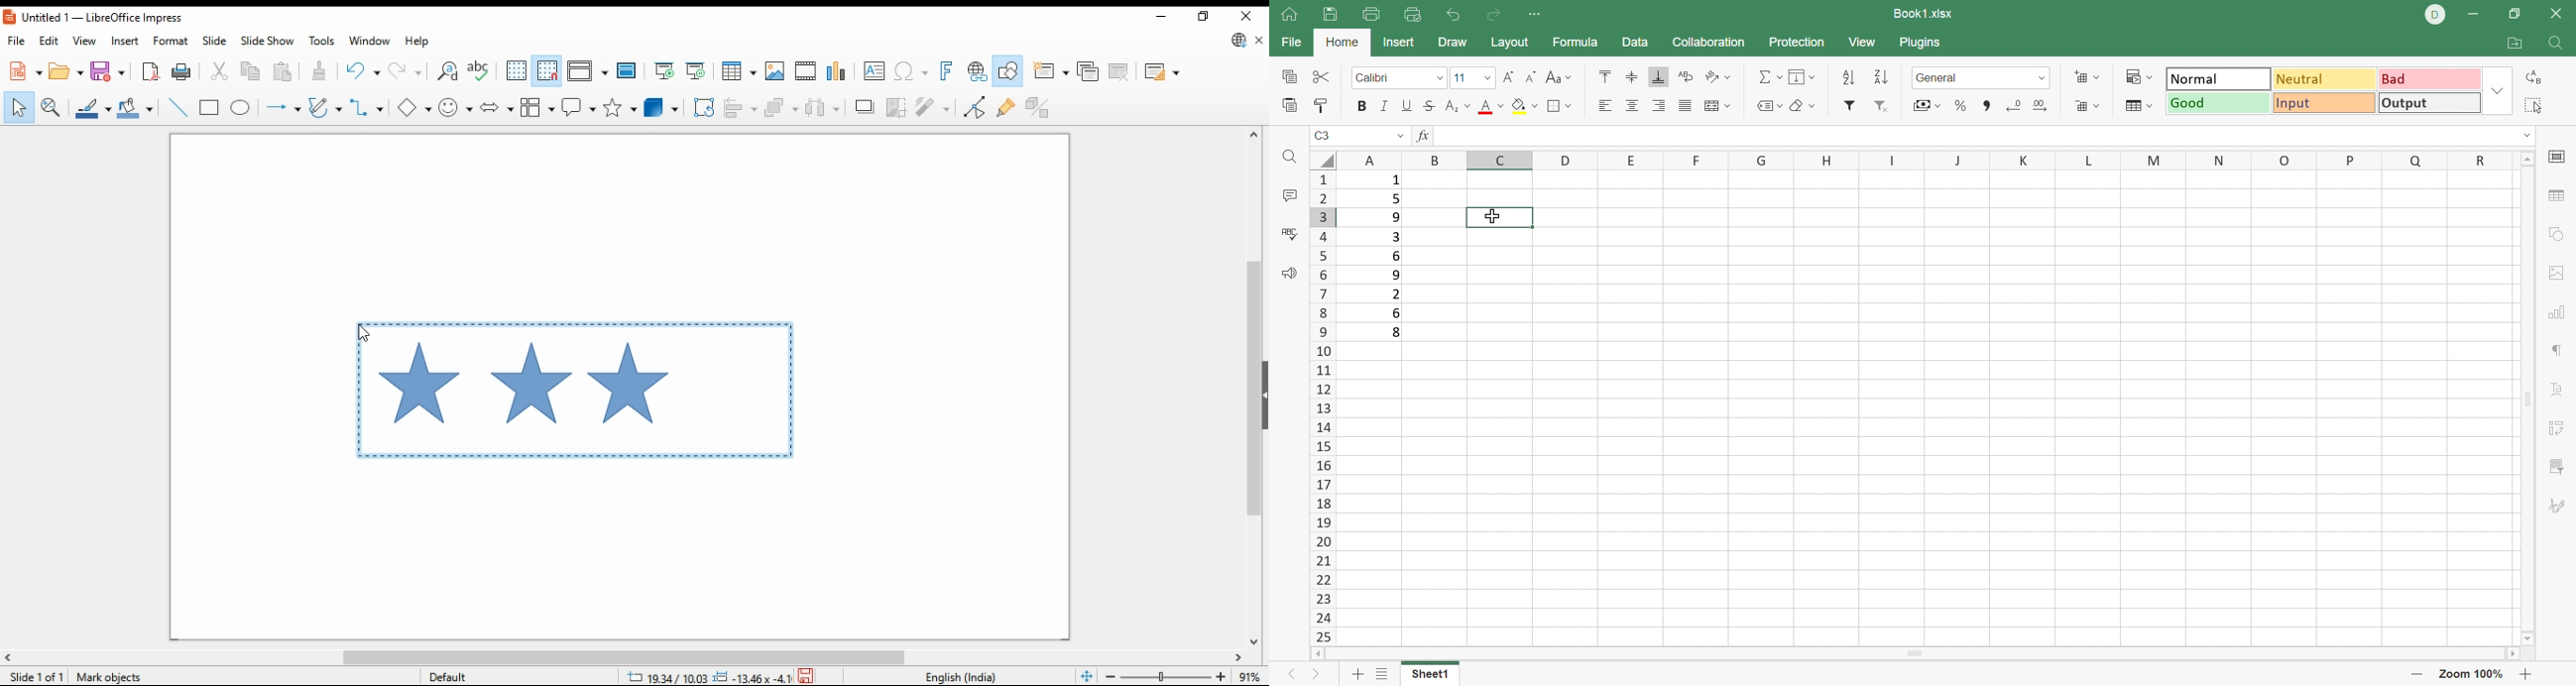 The height and width of the screenshot is (700, 2576). What do you see at coordinates (285, 71) in the screenshot?
I see `paste` at bounding box center [285, 71].